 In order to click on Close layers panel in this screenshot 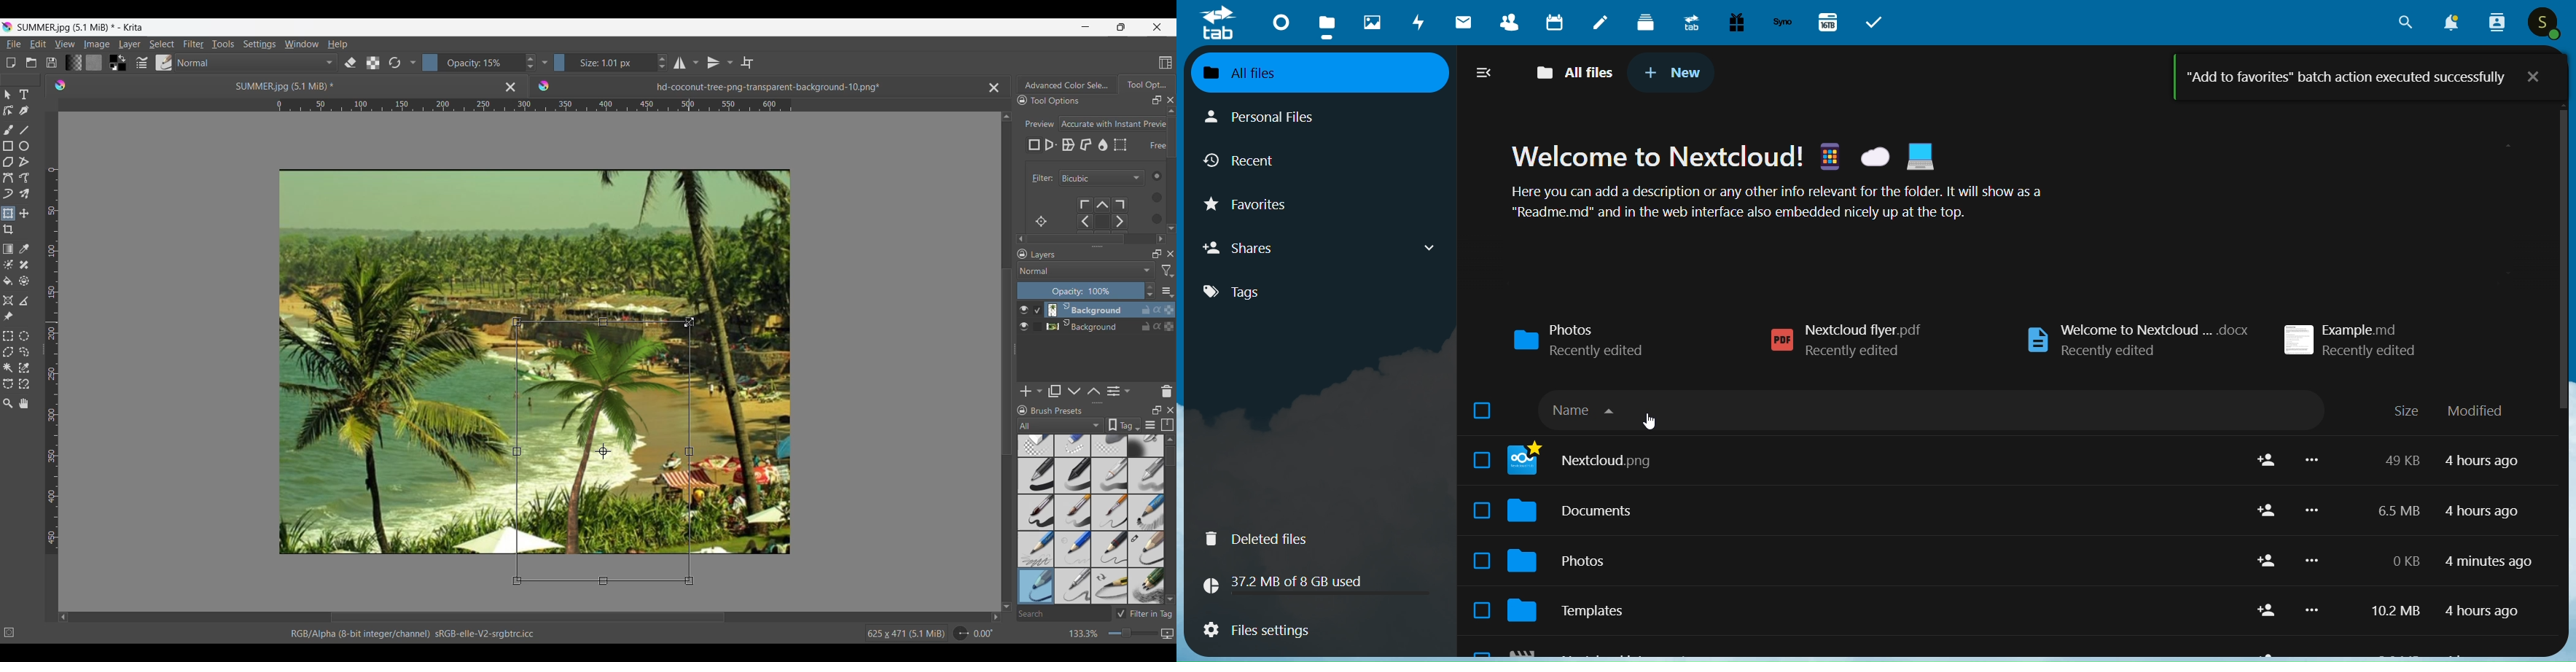, I will do `click(1171, 254)`.